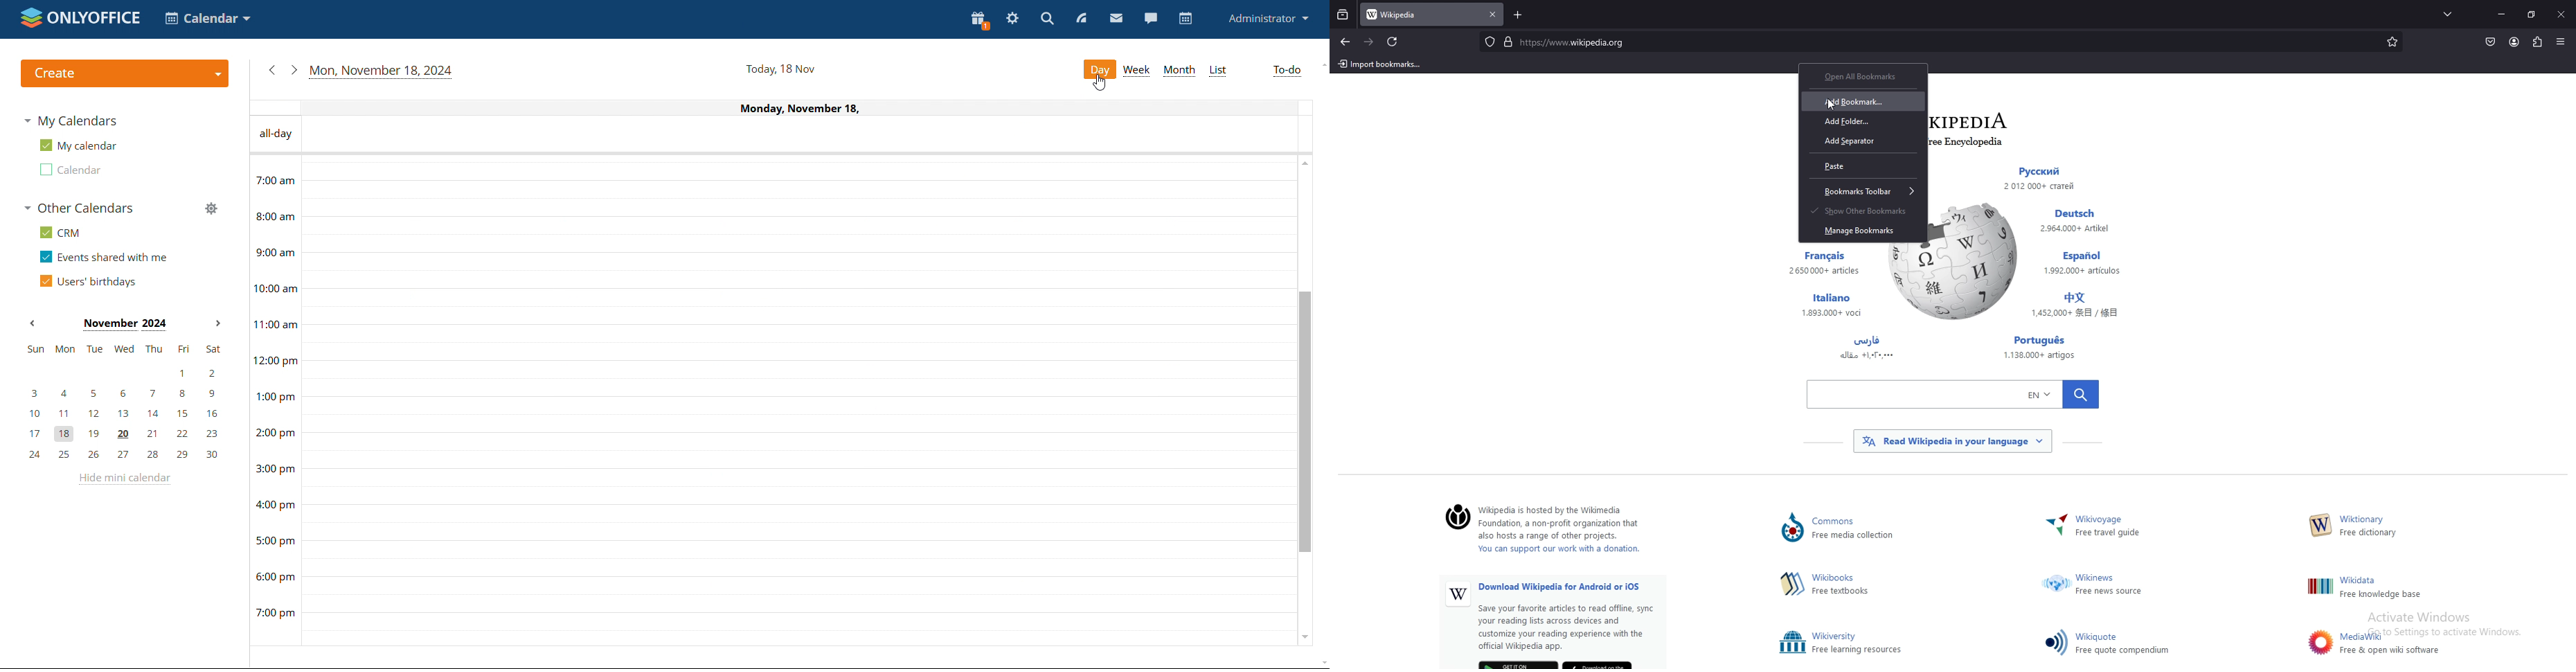 The image size is (2576, 672). I want to click on digicert verified, so click(1509, 41).